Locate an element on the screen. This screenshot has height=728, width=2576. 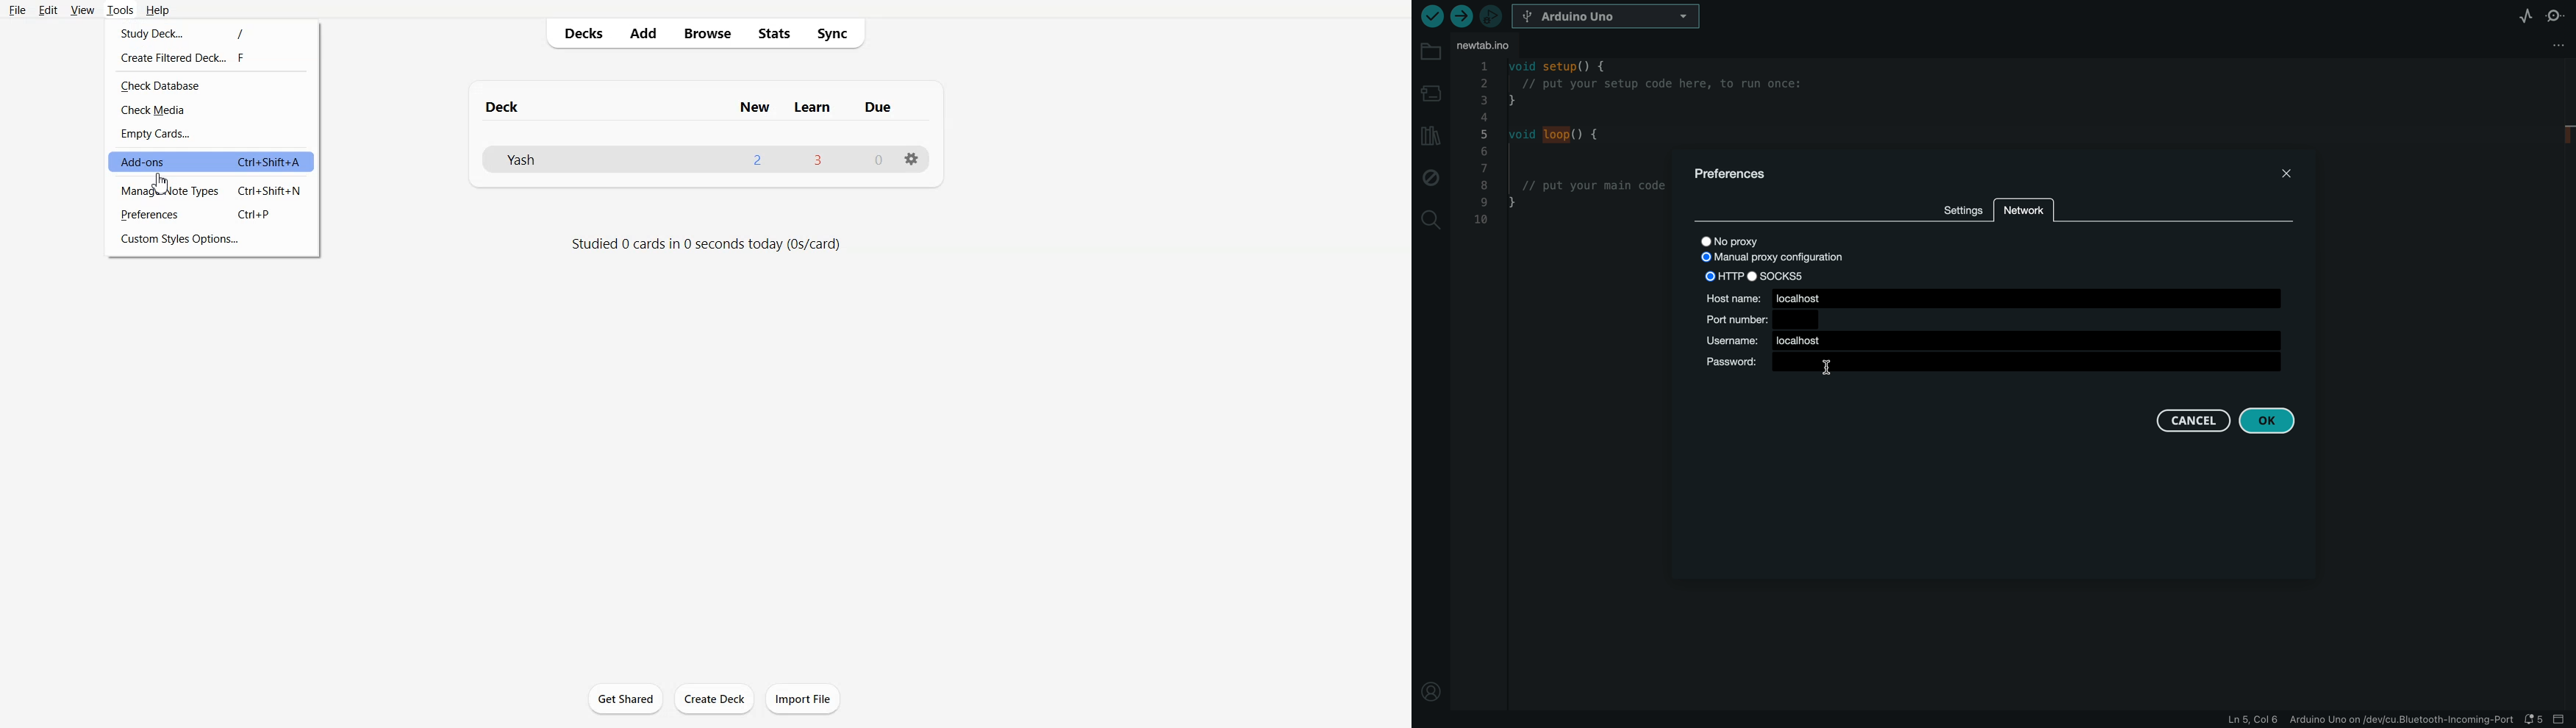
cursor is located at coordinates (169, 182).